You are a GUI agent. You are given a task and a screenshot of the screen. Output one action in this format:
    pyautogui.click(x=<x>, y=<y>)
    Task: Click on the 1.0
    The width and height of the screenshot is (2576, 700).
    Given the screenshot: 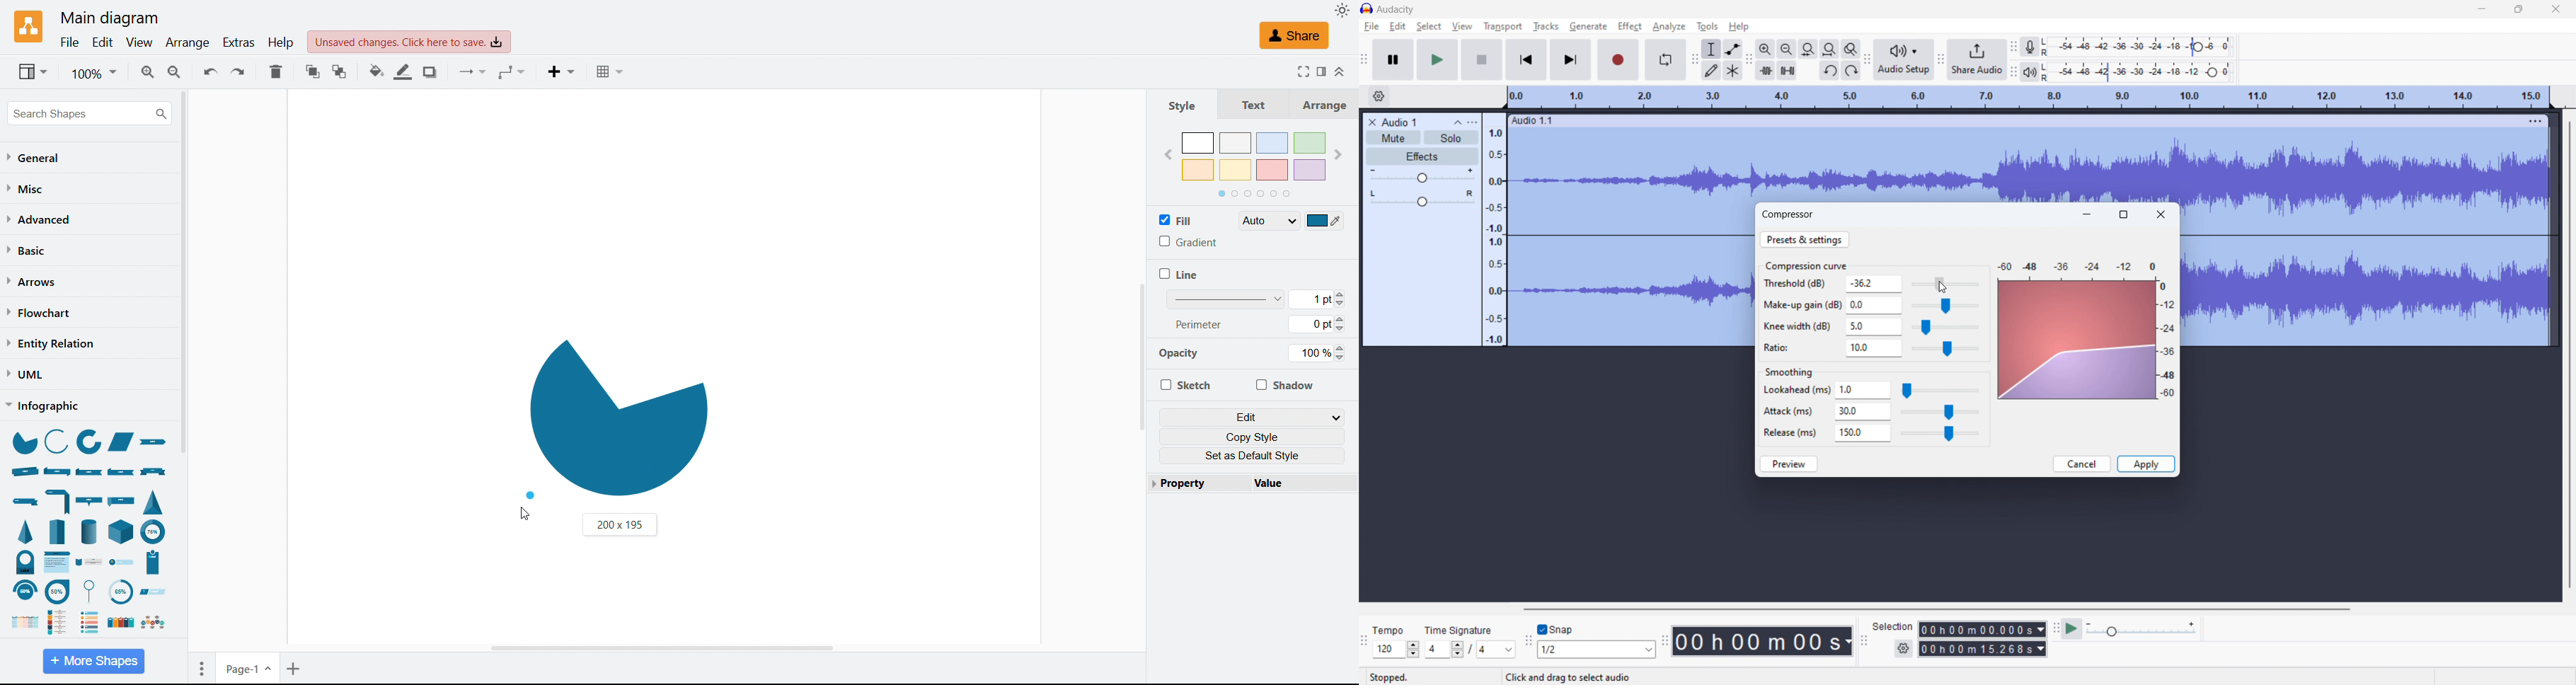 What is the action you would take?
    pyautogui.click(x=1864, y=391)
    